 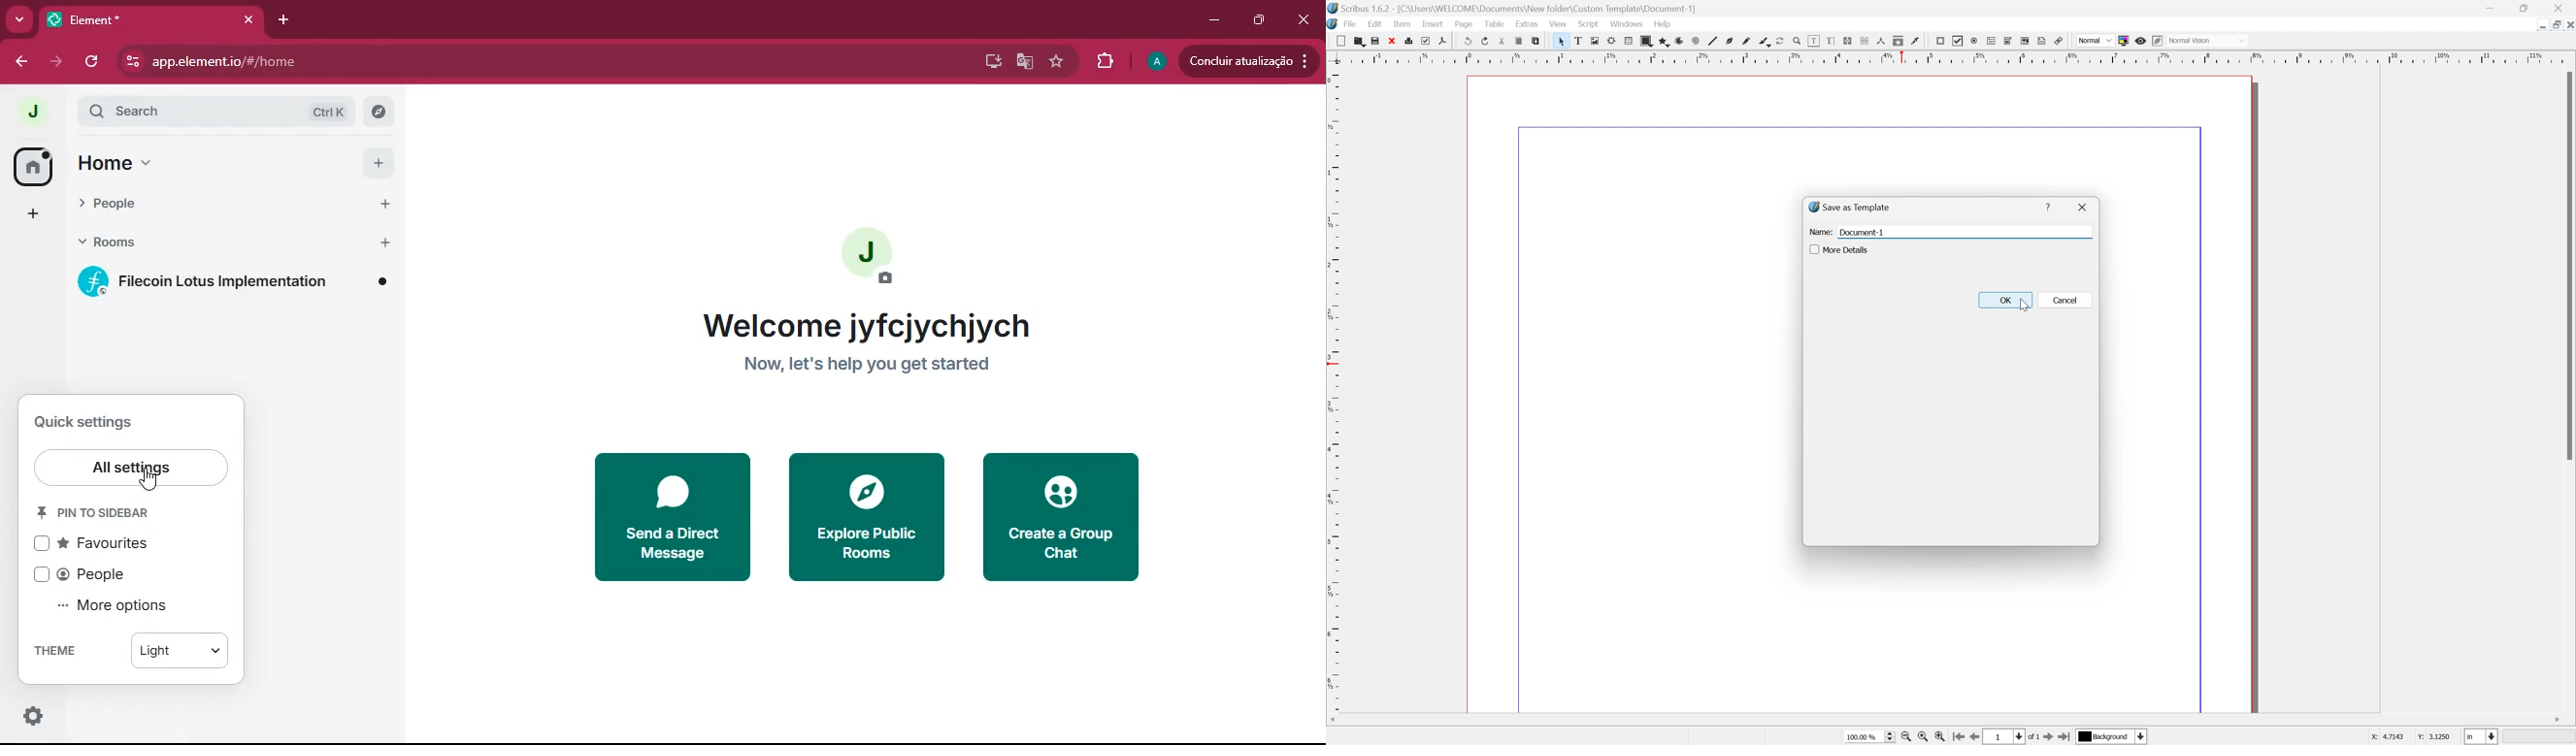 I want to click on all settings, so click(x=133, y=470).